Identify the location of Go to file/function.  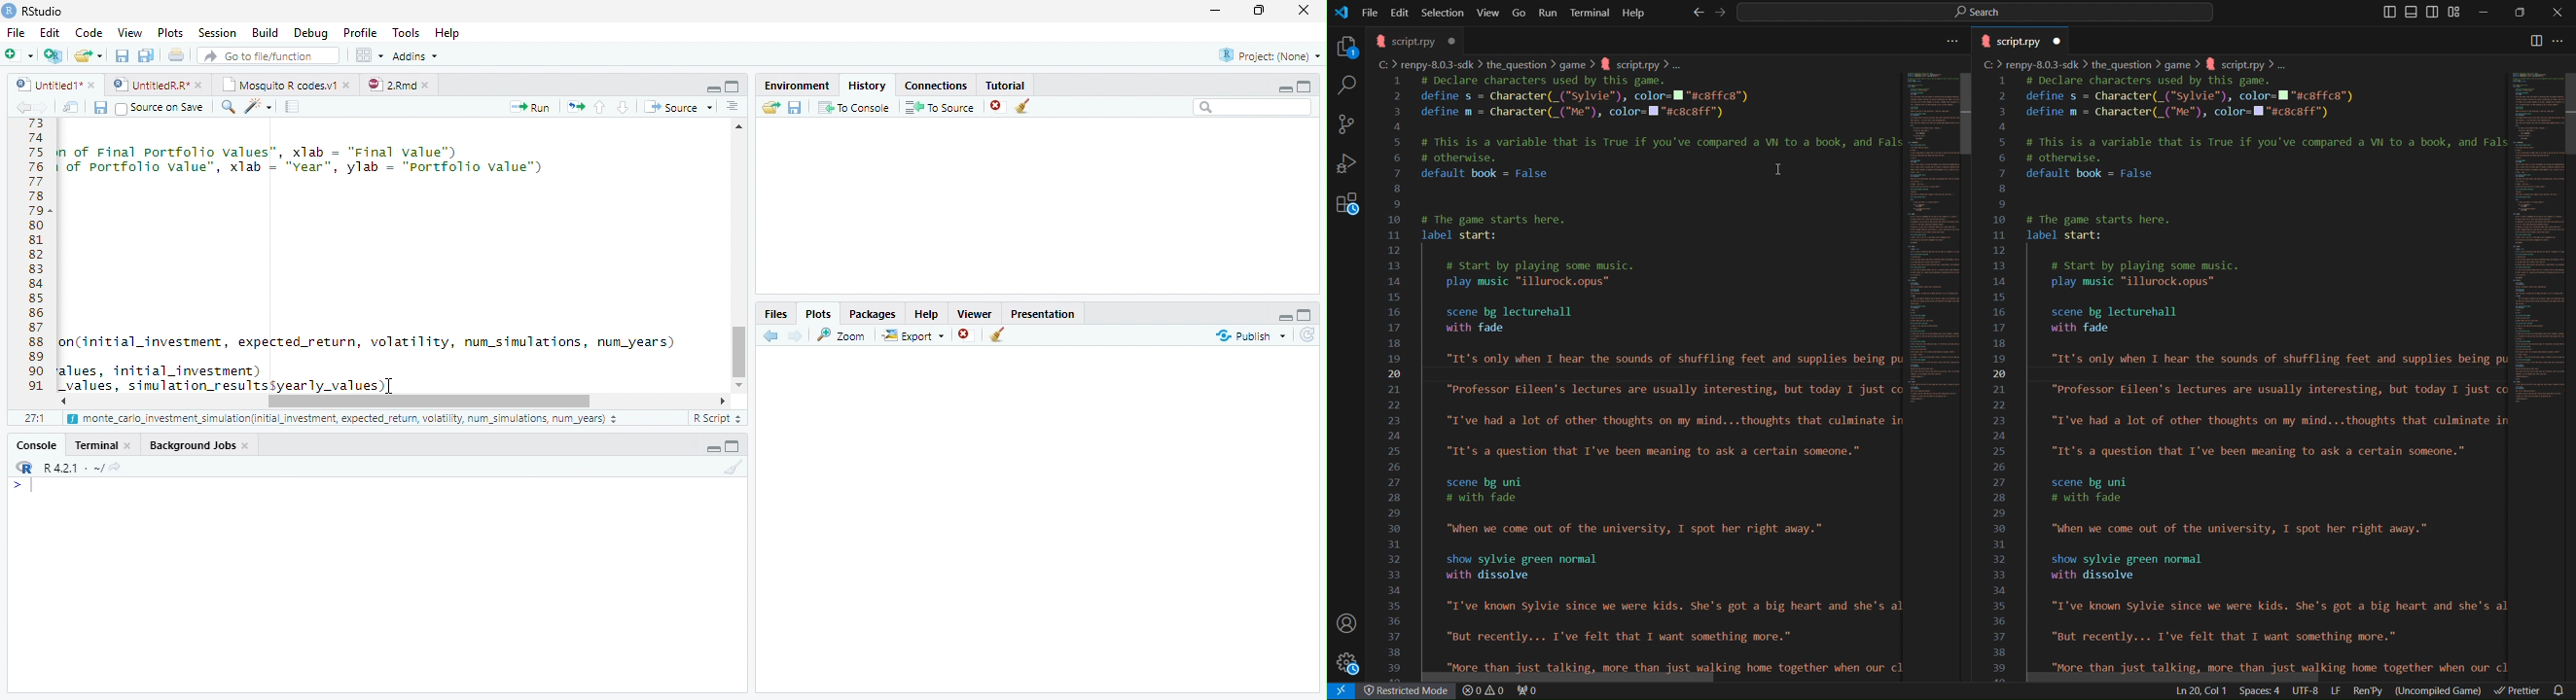
(267, 55).